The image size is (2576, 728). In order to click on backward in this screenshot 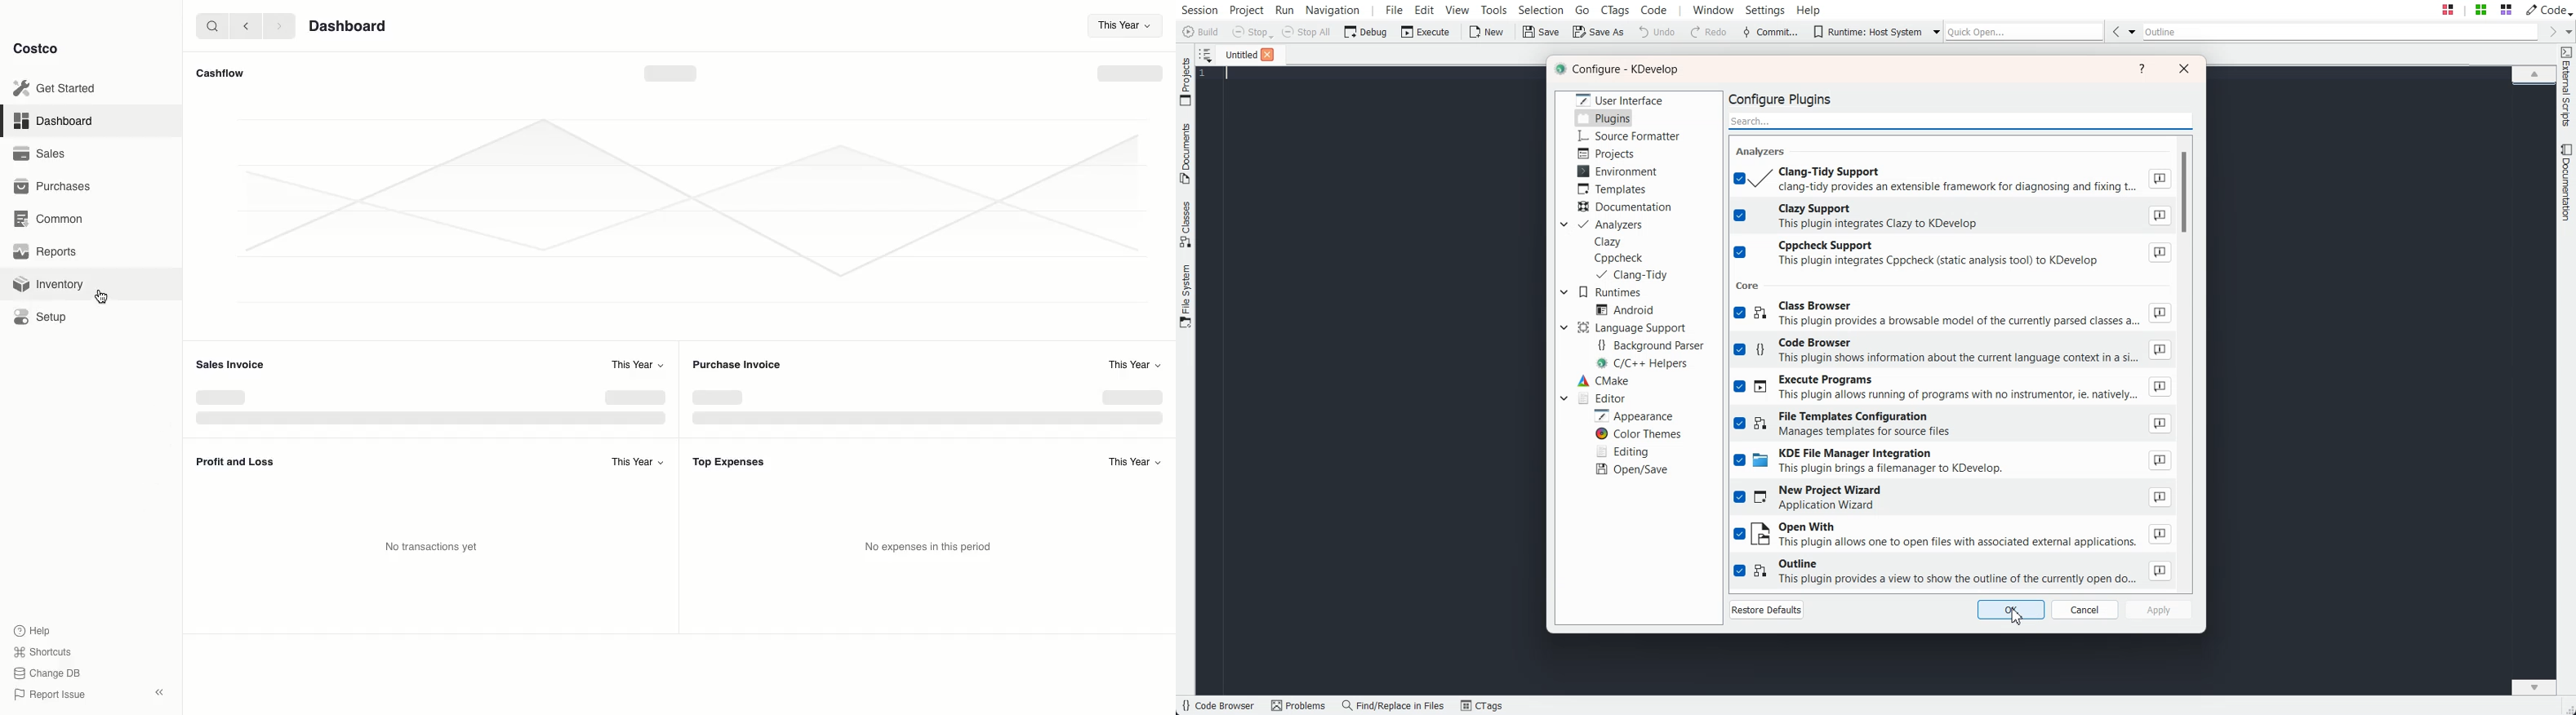, I will do `click(248, 27)`.